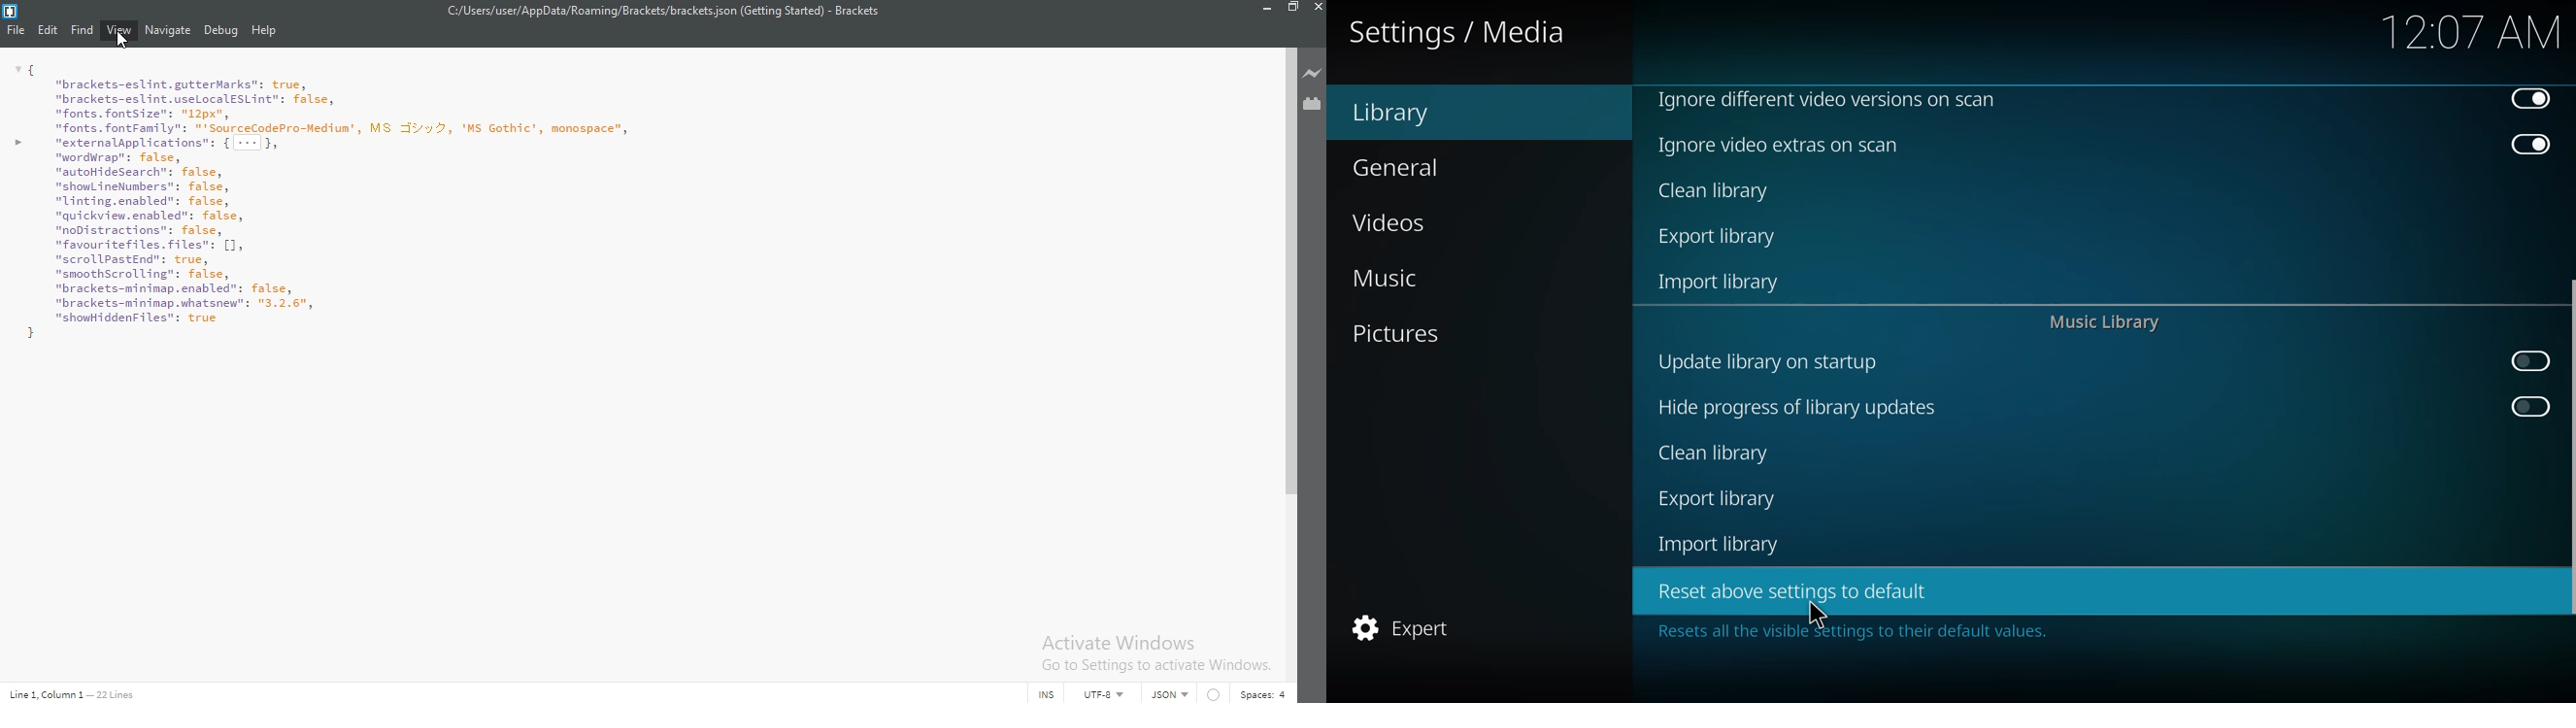 Image resolution: width=2576 pixels, height=728 pixels. What do you see at coordinates (266, 31) in the screenshot?
I see `Help` at bounding box center [266, 31].